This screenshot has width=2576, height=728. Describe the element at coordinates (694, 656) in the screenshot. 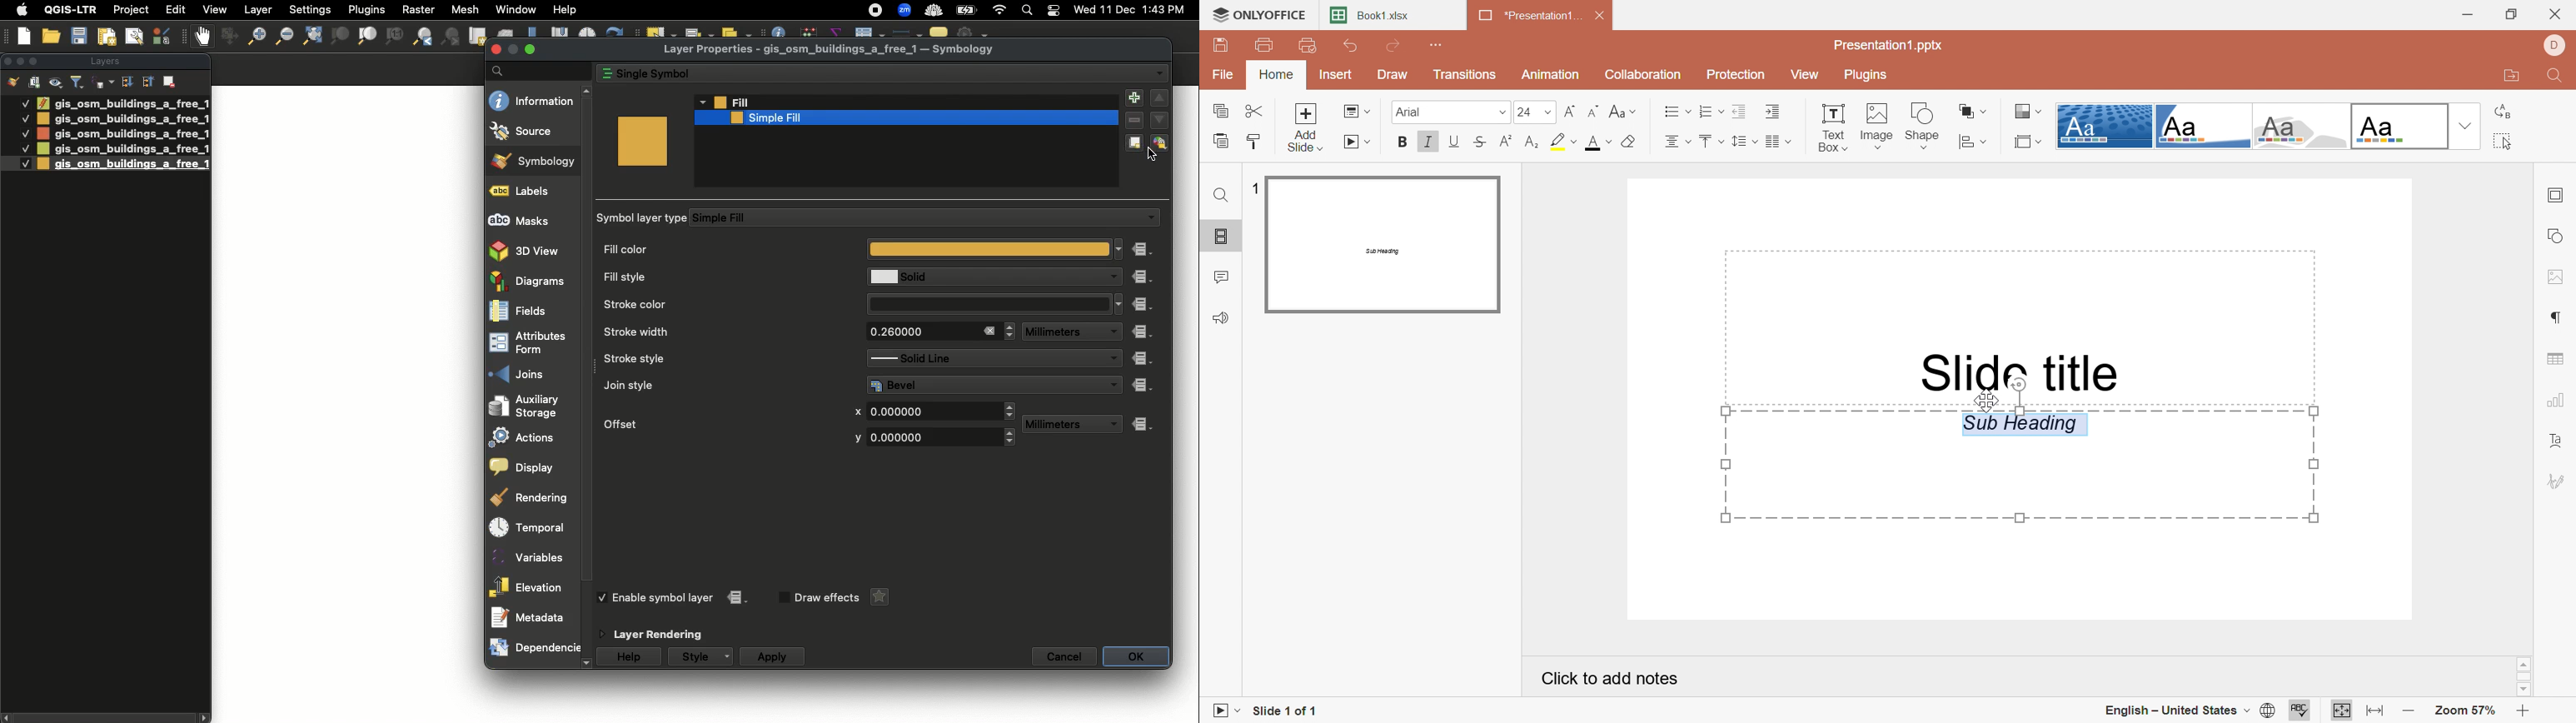

I see `Style` at that location.